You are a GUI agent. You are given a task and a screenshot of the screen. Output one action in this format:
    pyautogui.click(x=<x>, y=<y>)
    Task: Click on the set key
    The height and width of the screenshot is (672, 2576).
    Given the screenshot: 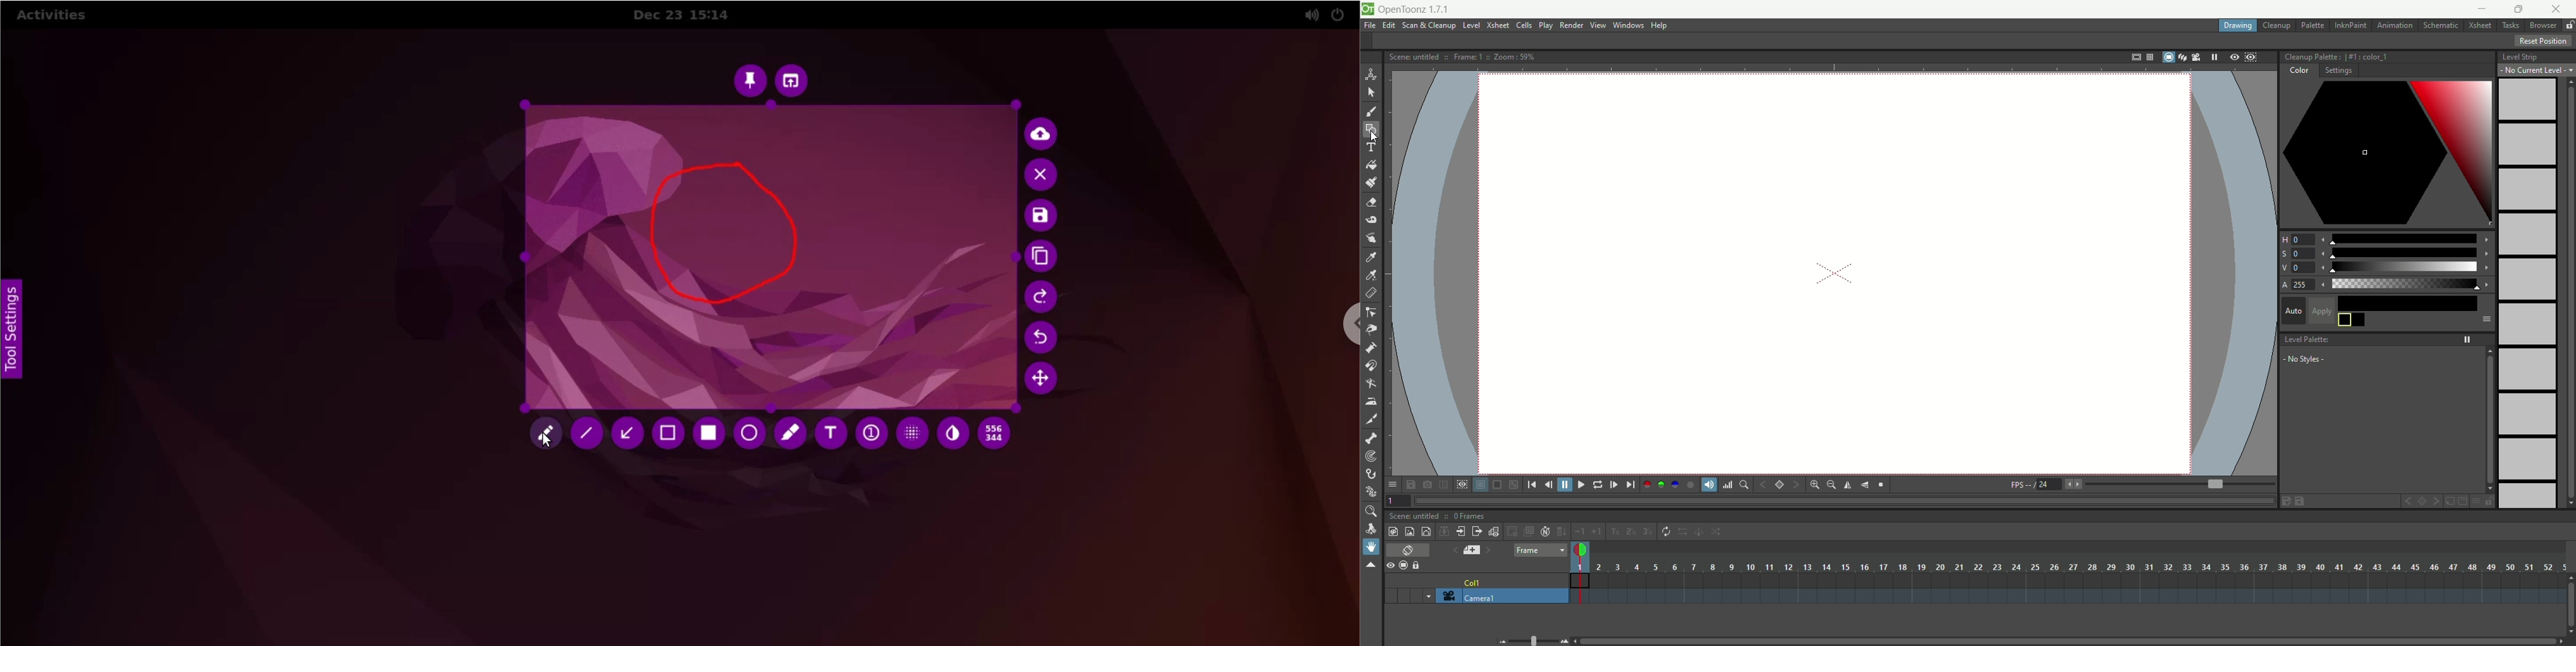 What is the action you would take?
    pyautogui.click(x=2424, y=502)
    